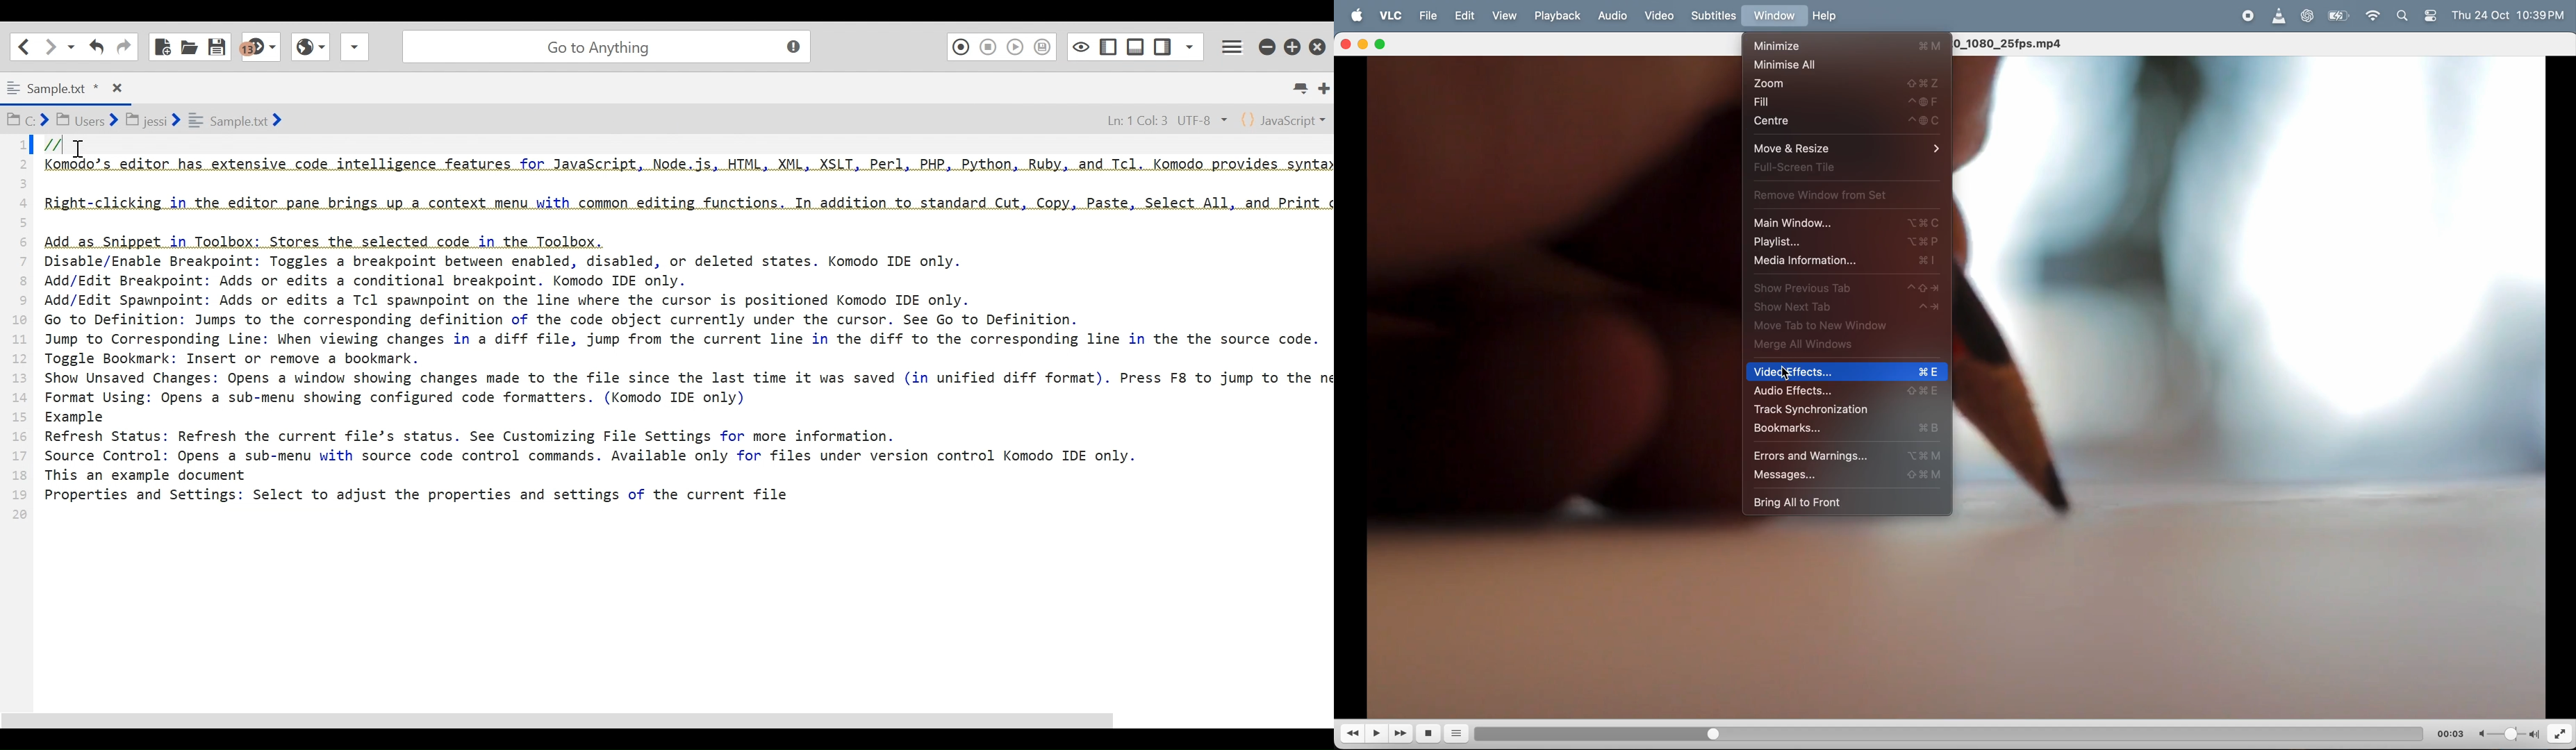 This screenshot has height=756, width=2576. What do you see at coordinates (1849, 46) in the screenshot?
I see `minimize` at bounding box center [1849, 46].